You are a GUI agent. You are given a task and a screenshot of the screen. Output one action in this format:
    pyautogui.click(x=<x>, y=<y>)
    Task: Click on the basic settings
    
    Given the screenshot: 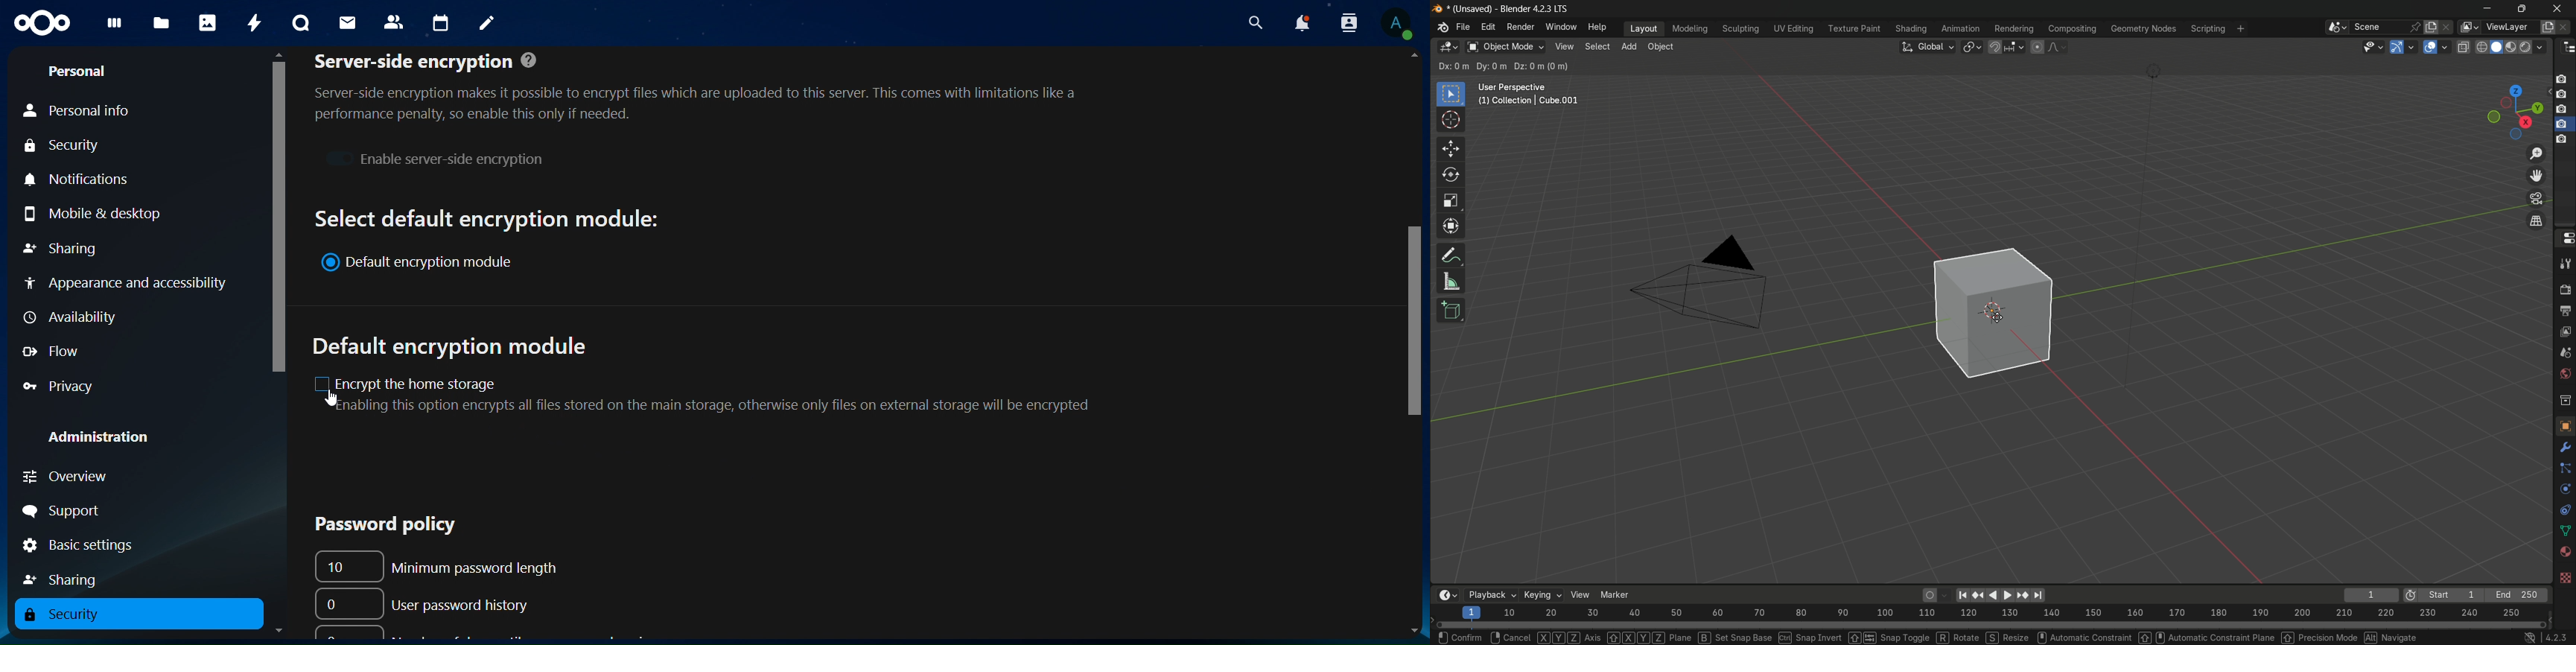 What is the action you would take?
    pyautogui.click(x=79, y=547)
    